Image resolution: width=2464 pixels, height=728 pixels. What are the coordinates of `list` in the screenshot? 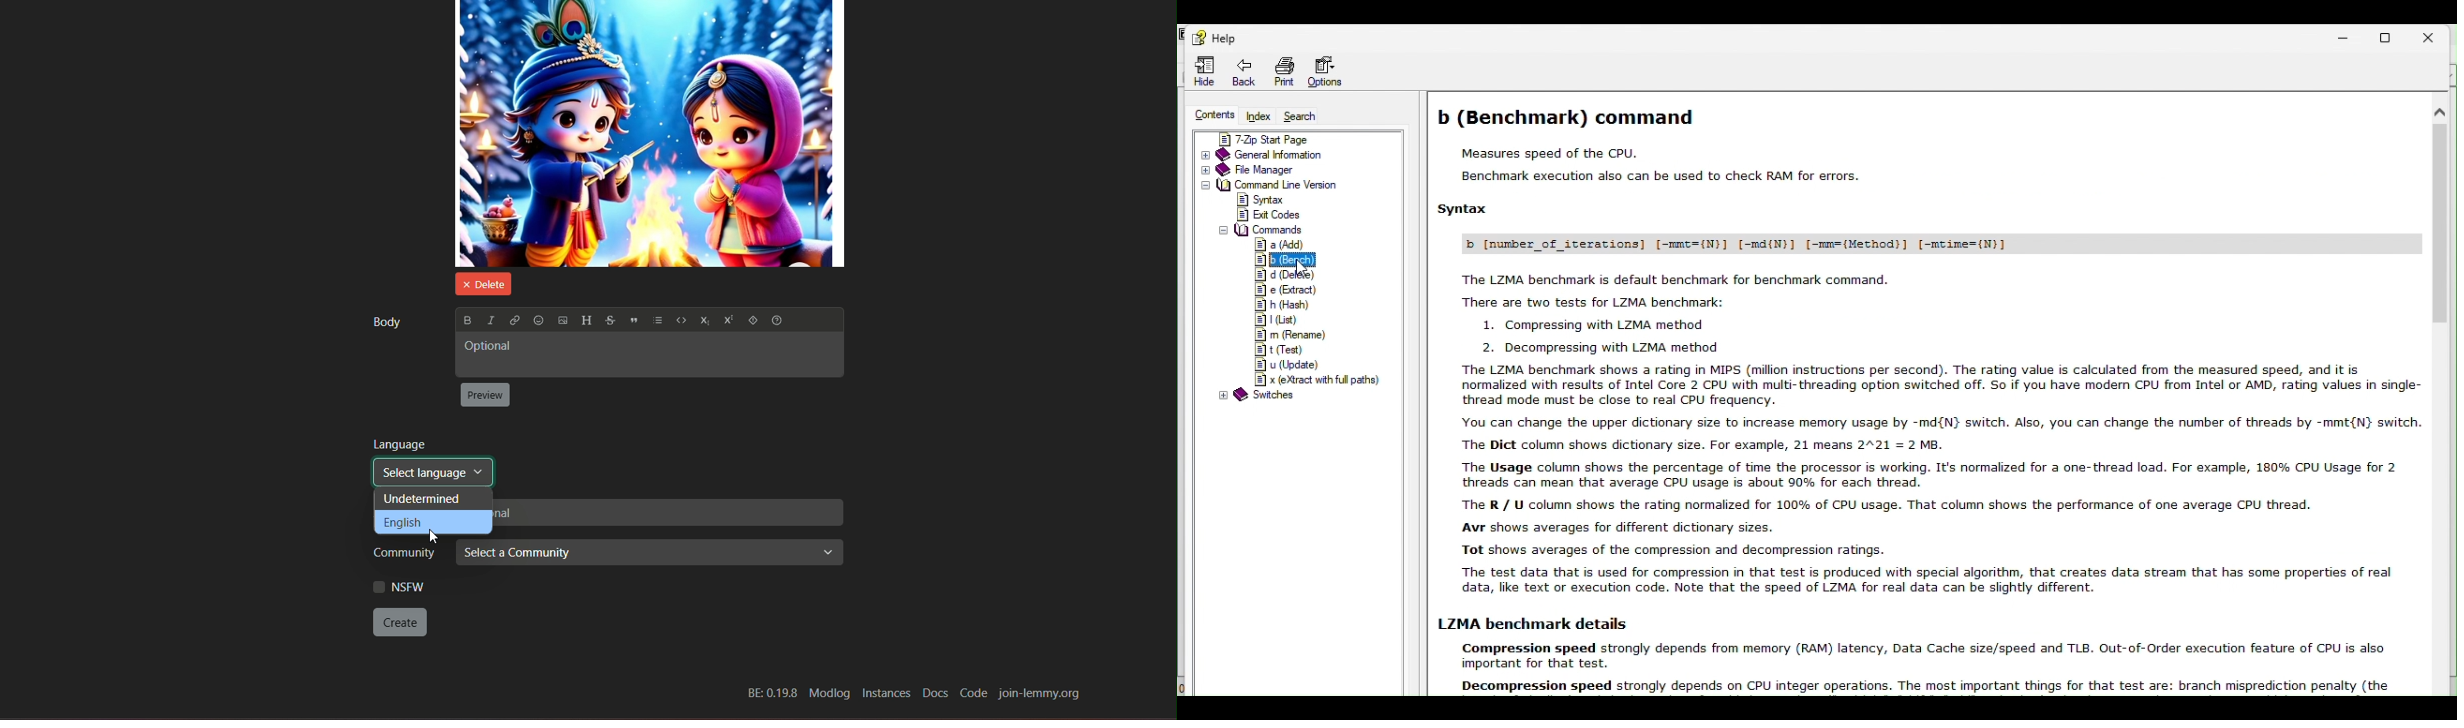 It's located at (658, 322).